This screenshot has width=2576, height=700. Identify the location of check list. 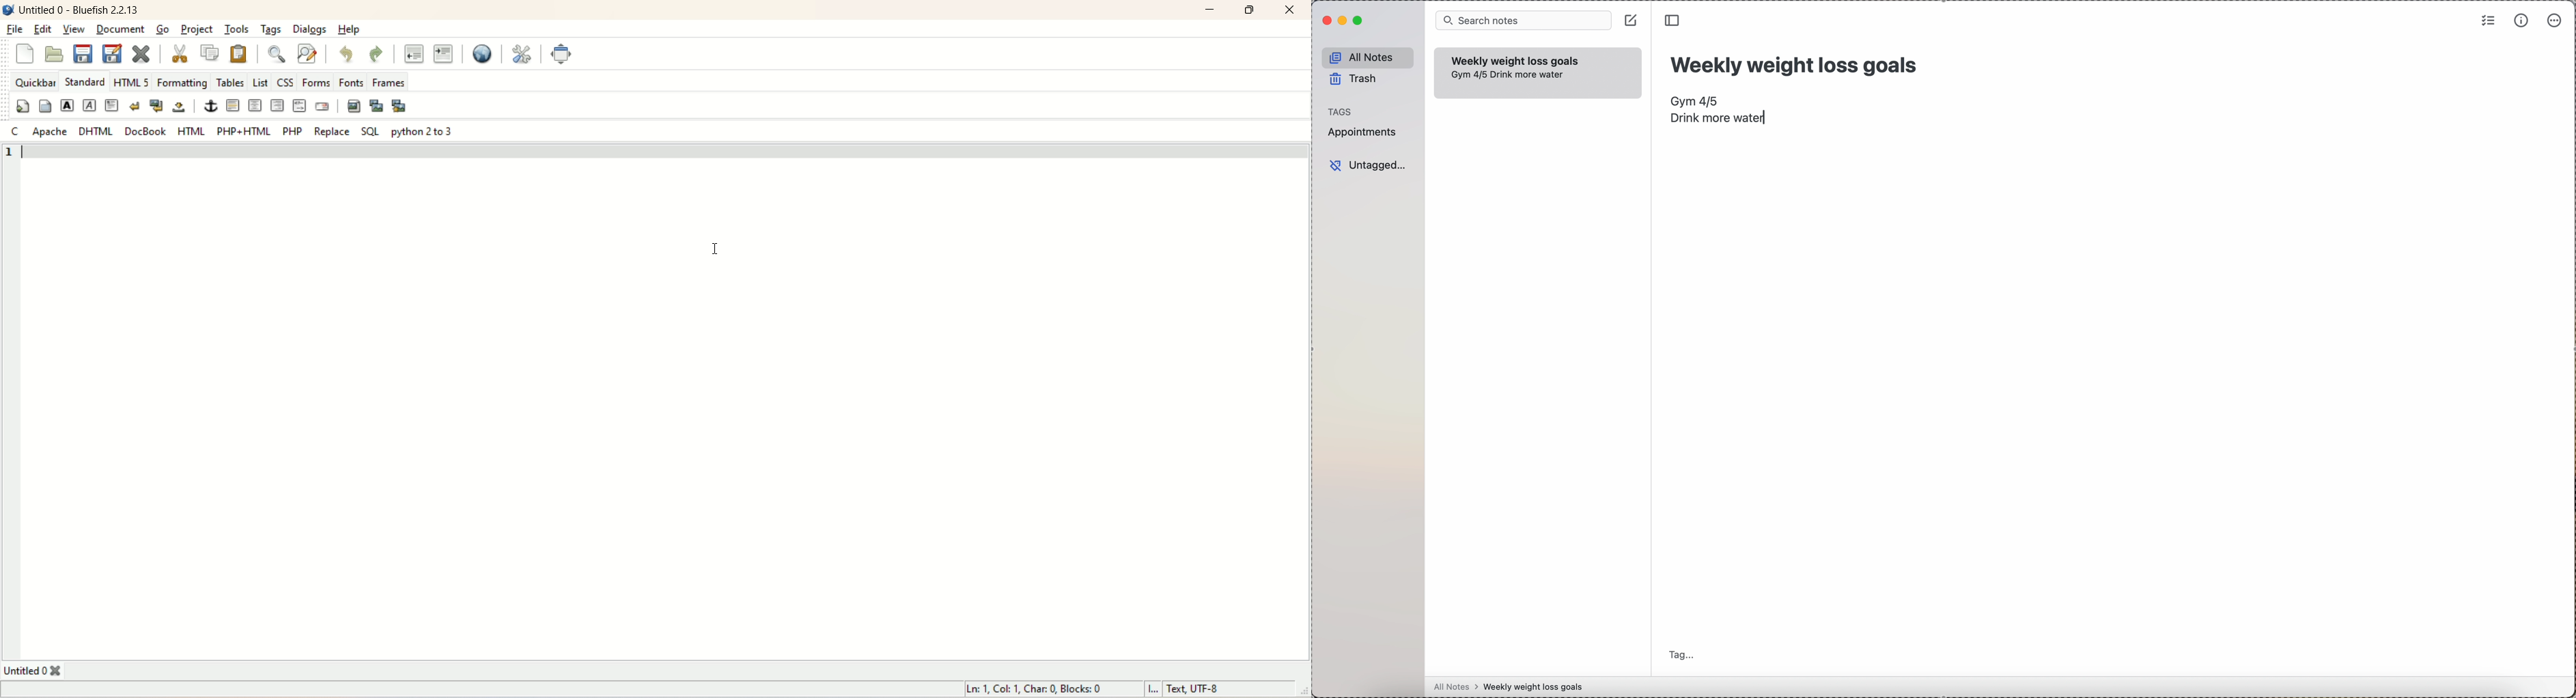
(2487, 21).